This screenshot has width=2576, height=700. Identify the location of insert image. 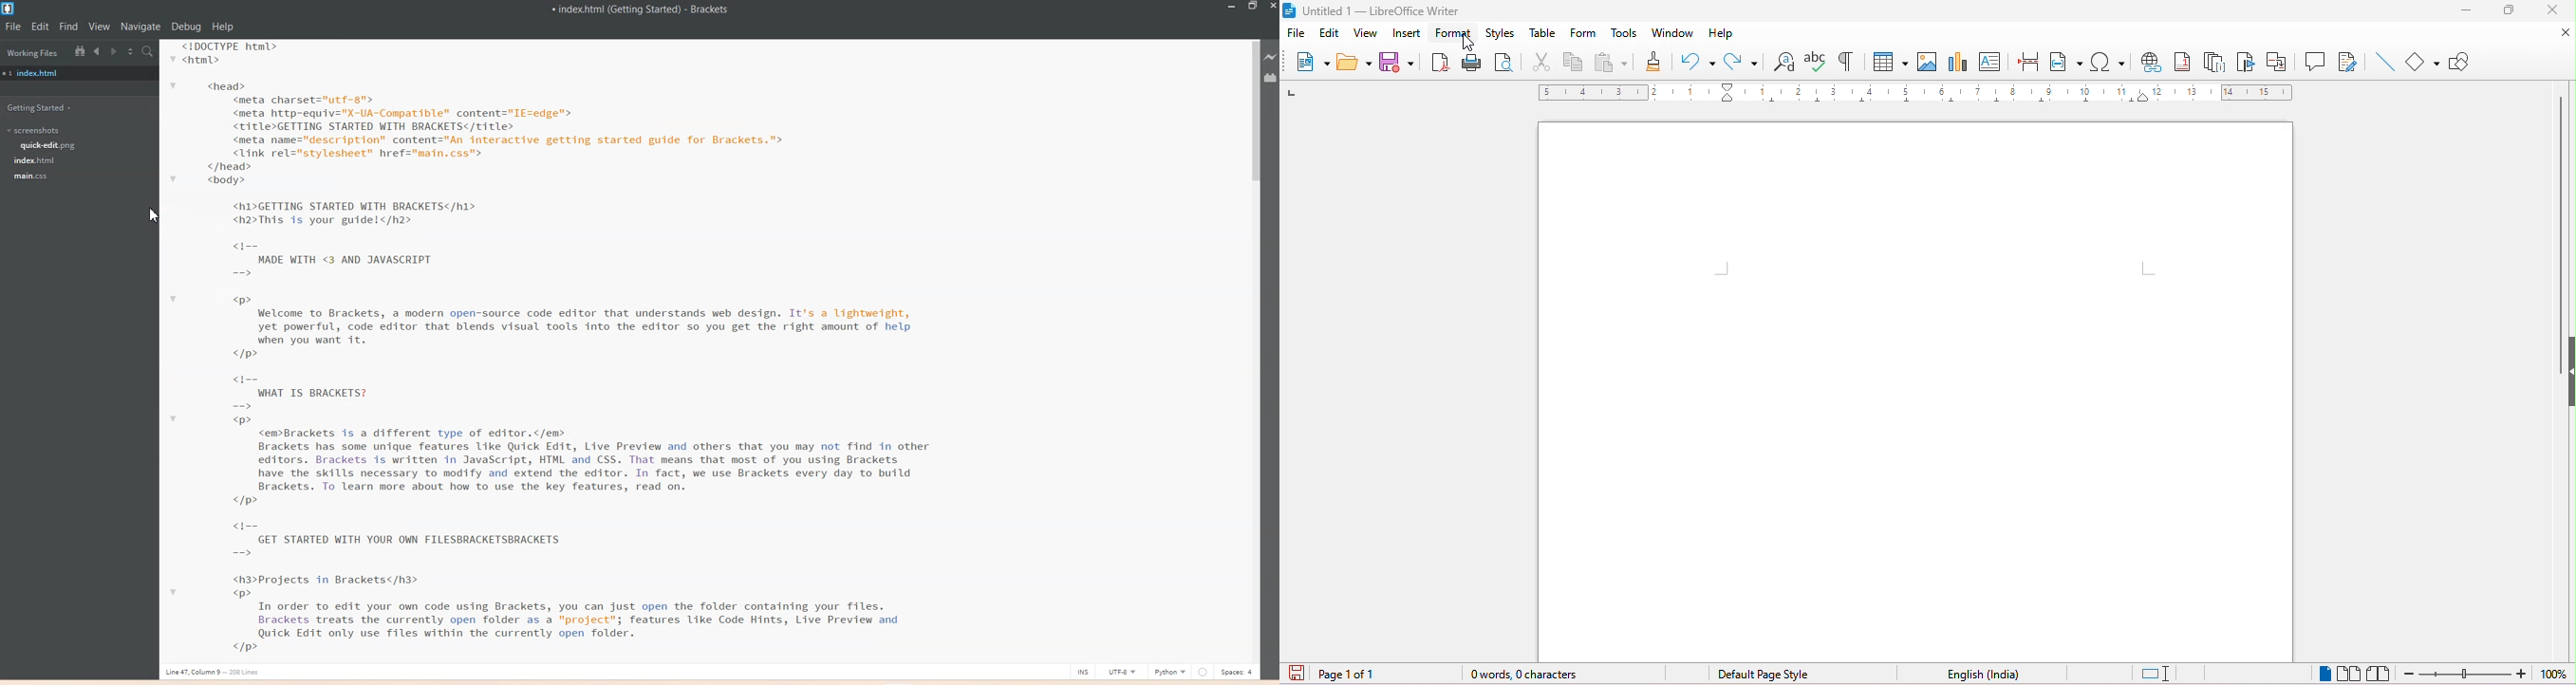
(1927, 61).